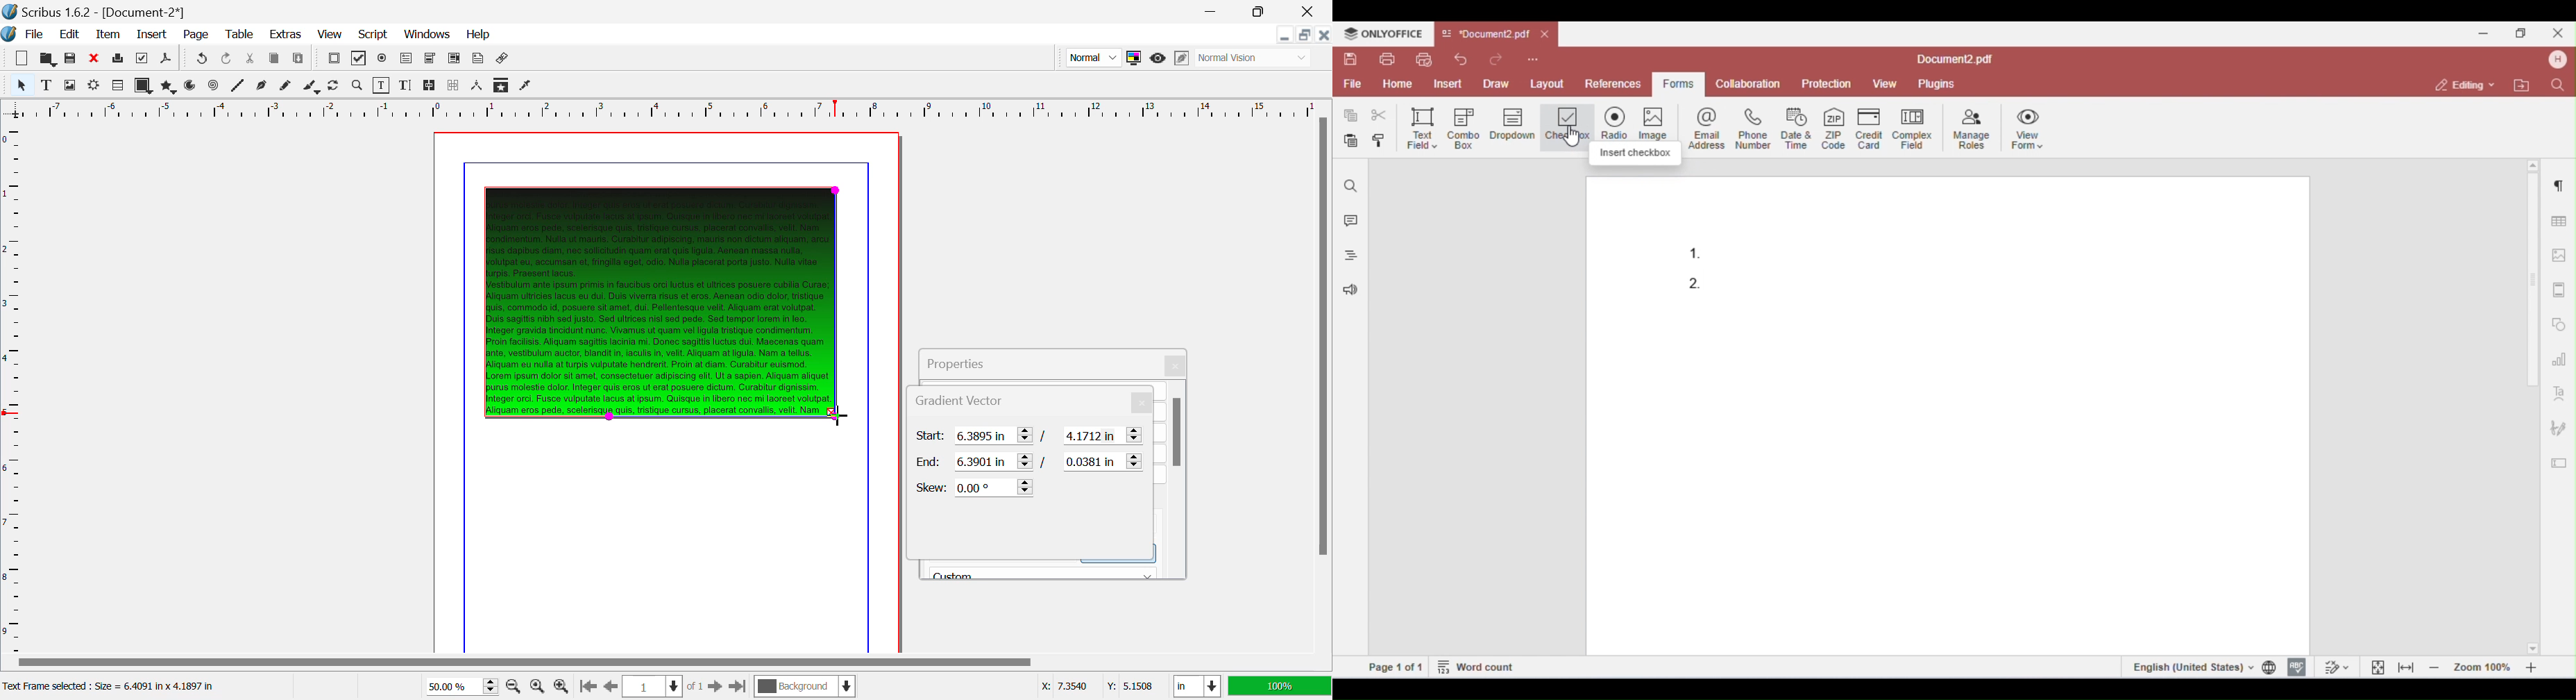 This screenshot has width=2576, height=700. What do you see at coordinates (287, 87) in the screenshot?
I see `Freehand` at bounding box center [287, 87].